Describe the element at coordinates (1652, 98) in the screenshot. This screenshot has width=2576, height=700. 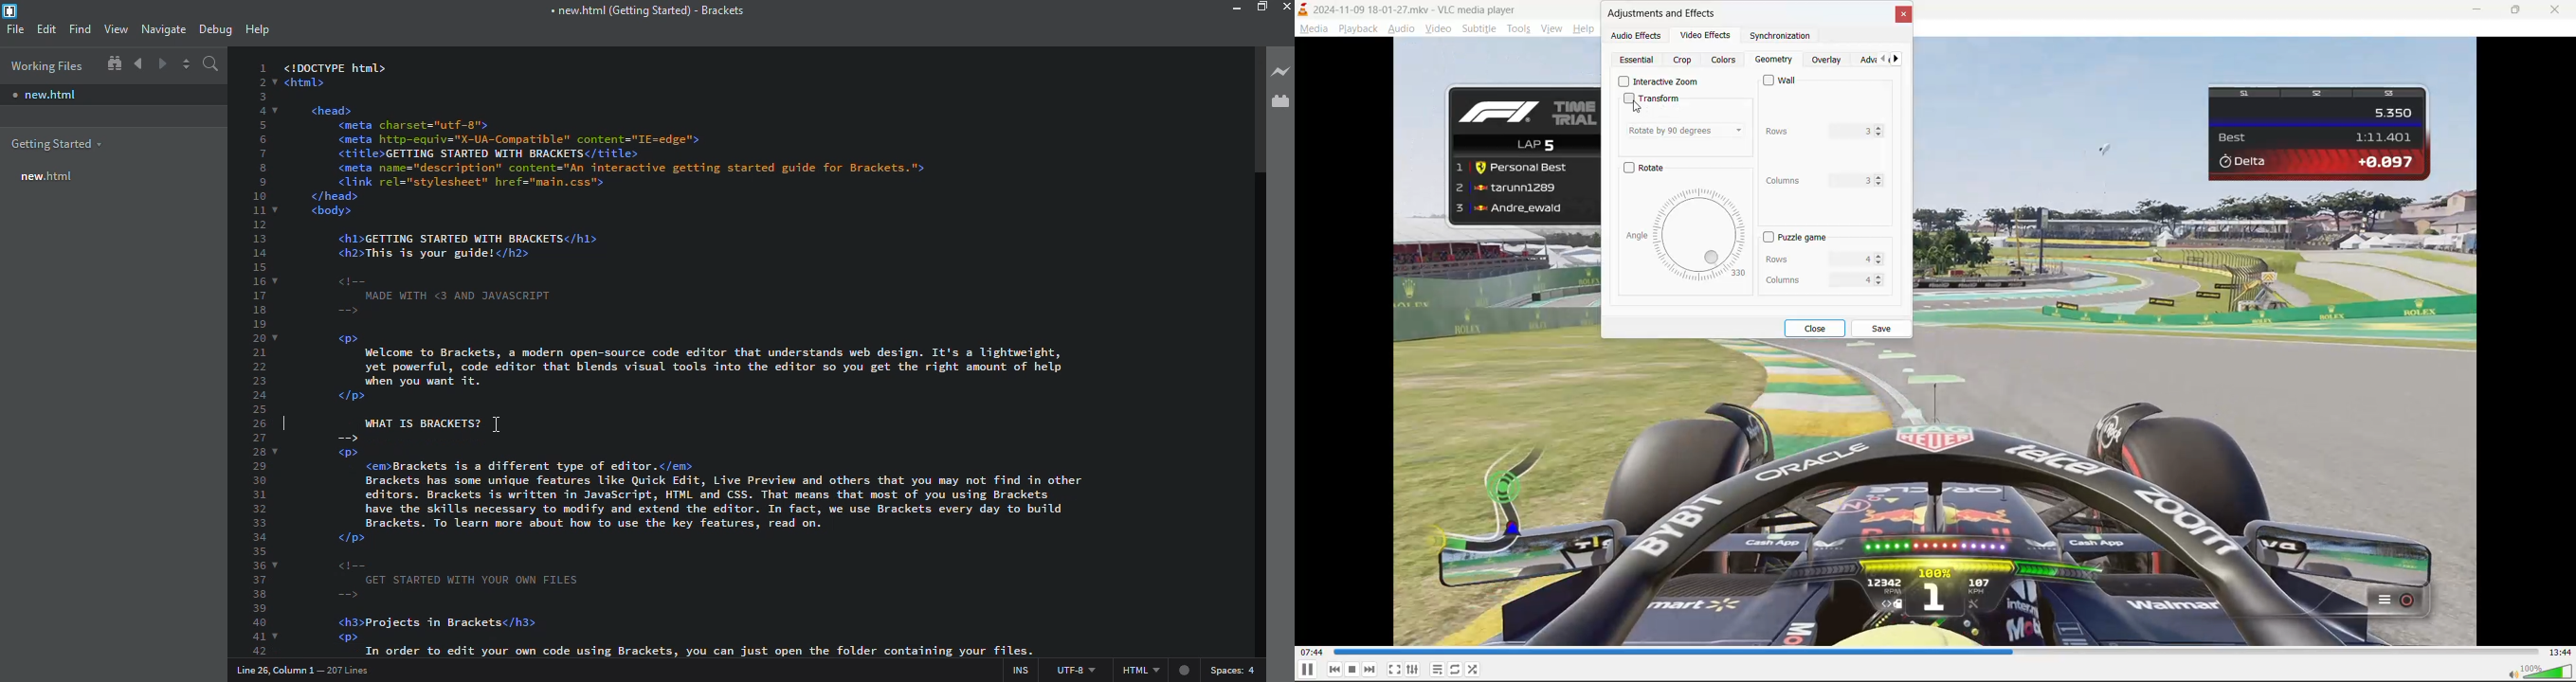
I see `transform` at that location.